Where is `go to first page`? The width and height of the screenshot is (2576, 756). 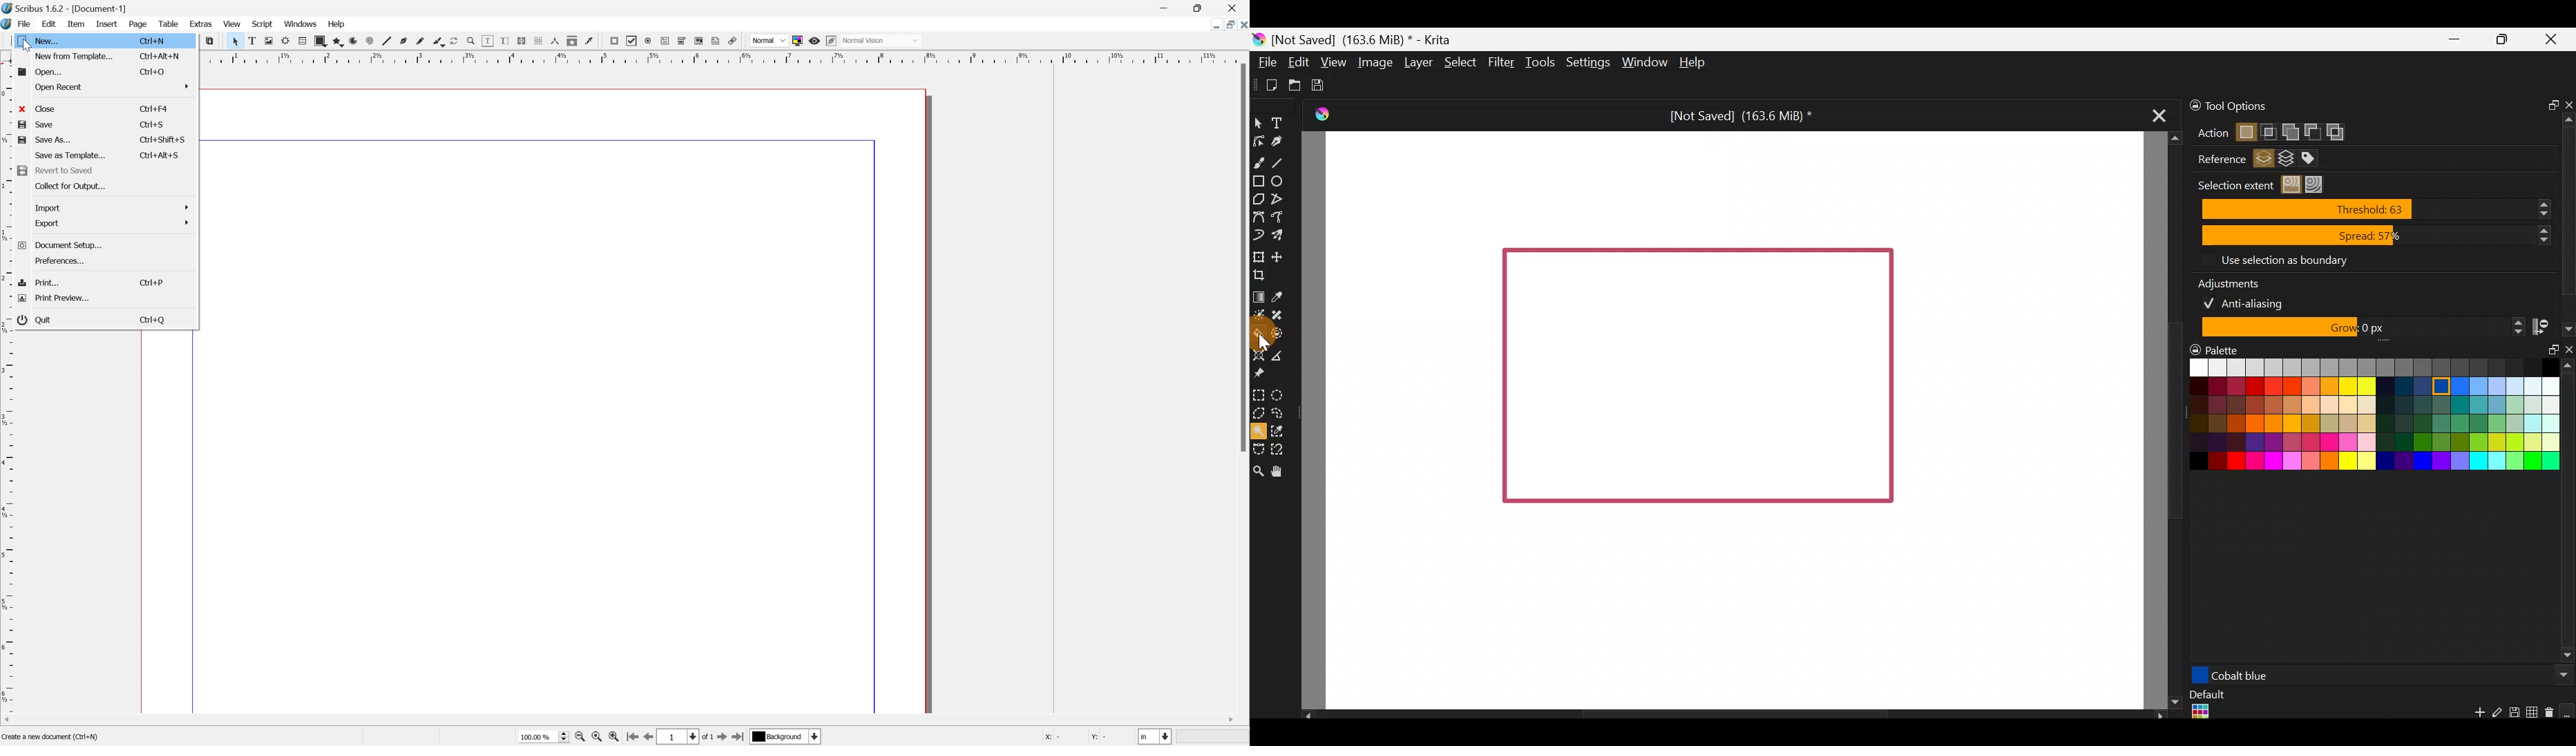
go to first page is located at coordinates (634, 738).